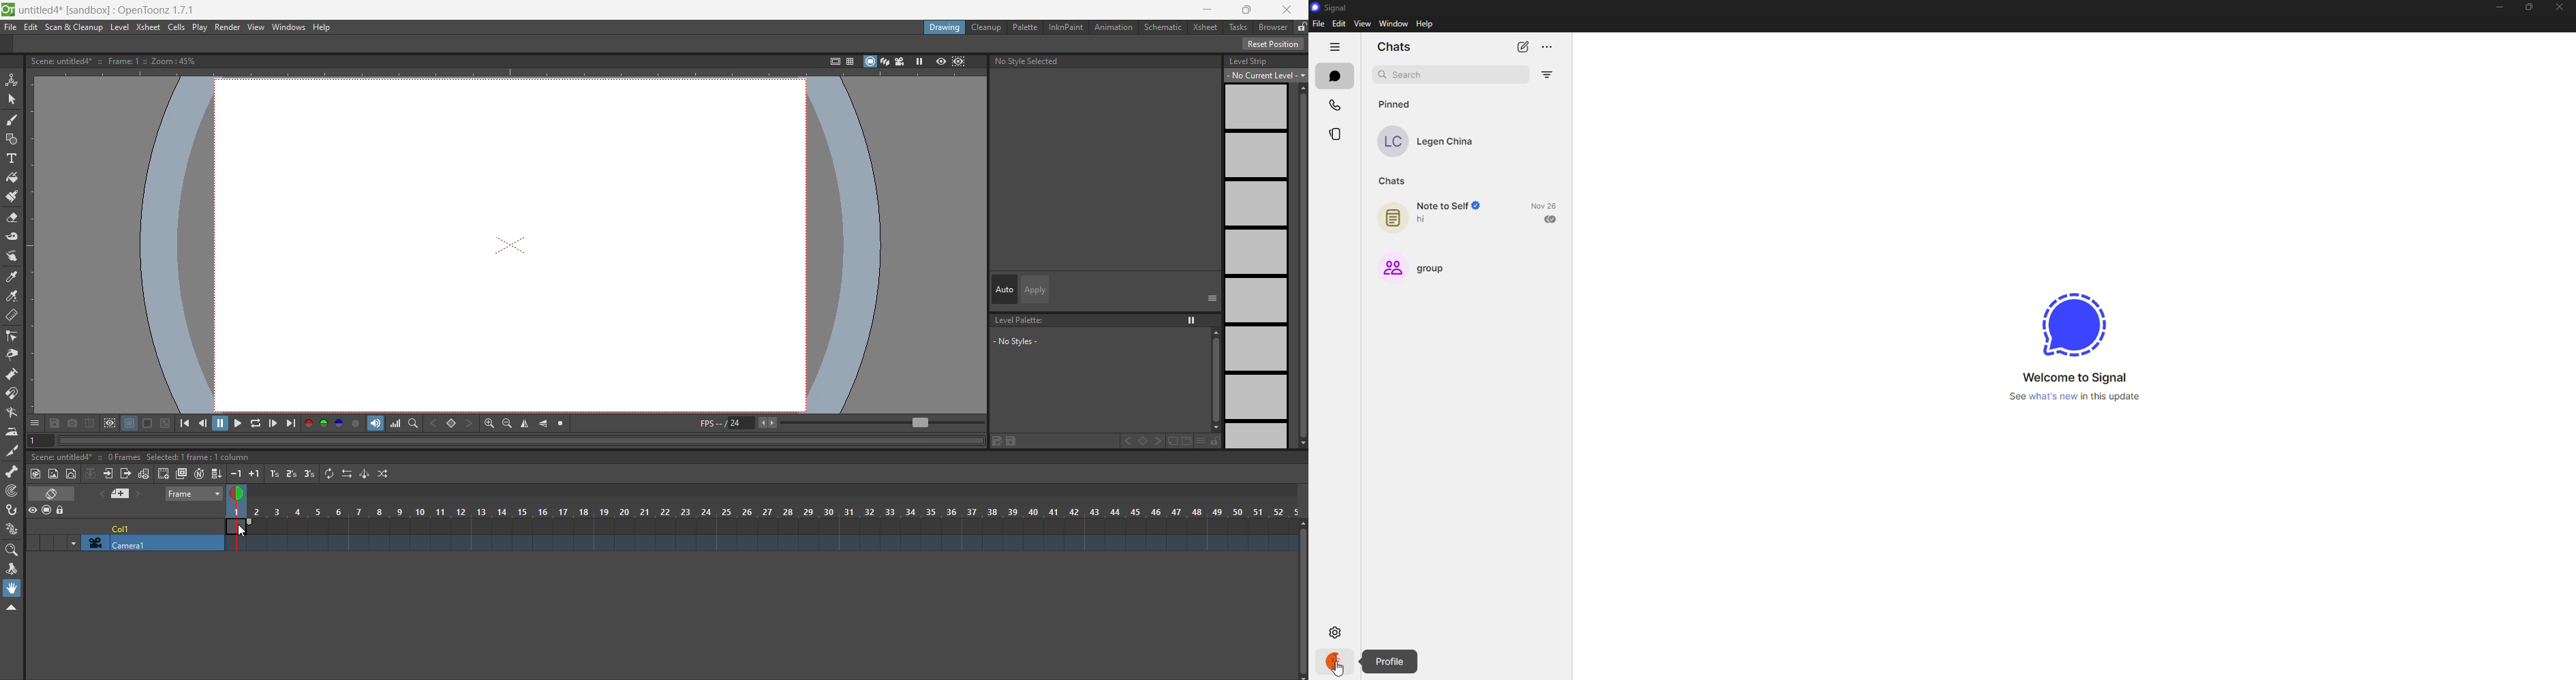 This screenshot has width=2576, height=700. I want to click on pinned, so click(1398, 104).